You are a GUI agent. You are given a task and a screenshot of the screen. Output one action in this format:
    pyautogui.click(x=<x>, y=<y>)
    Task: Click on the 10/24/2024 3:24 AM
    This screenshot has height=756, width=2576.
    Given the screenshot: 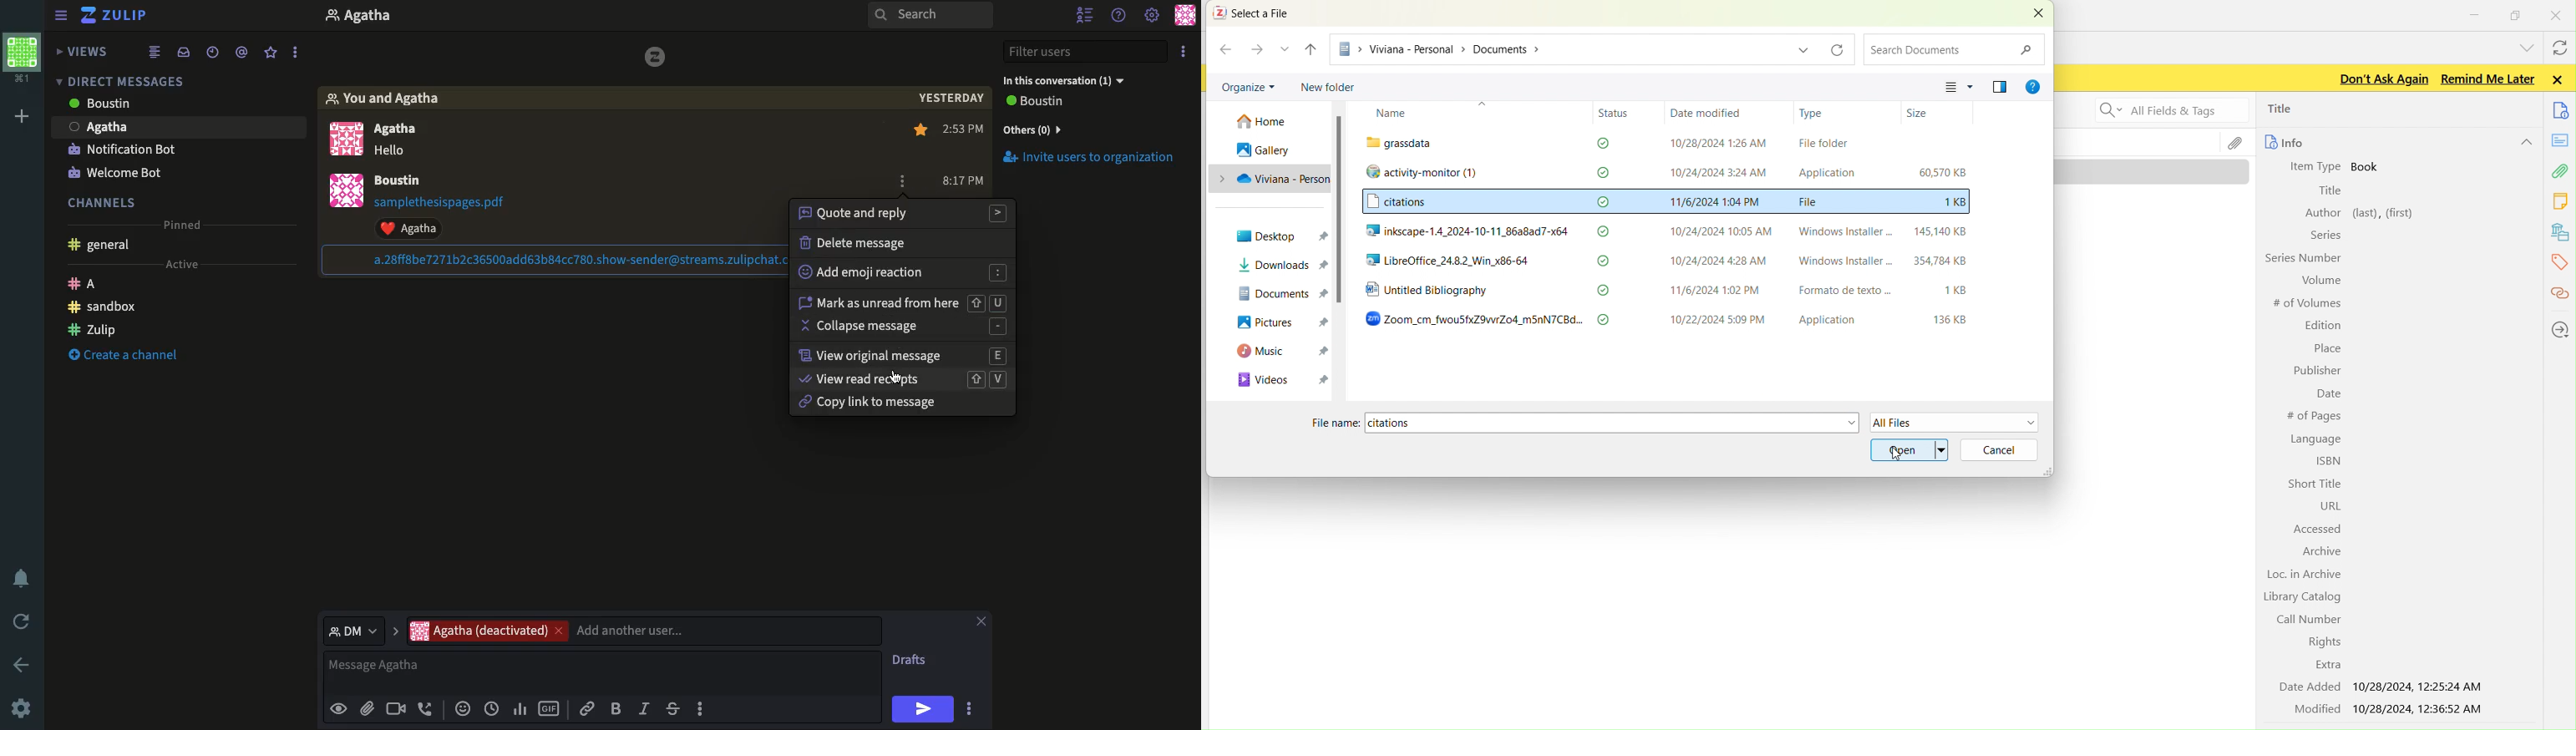 What is the action you would take?
    pyautogui.click(x=1710, y=171)
    